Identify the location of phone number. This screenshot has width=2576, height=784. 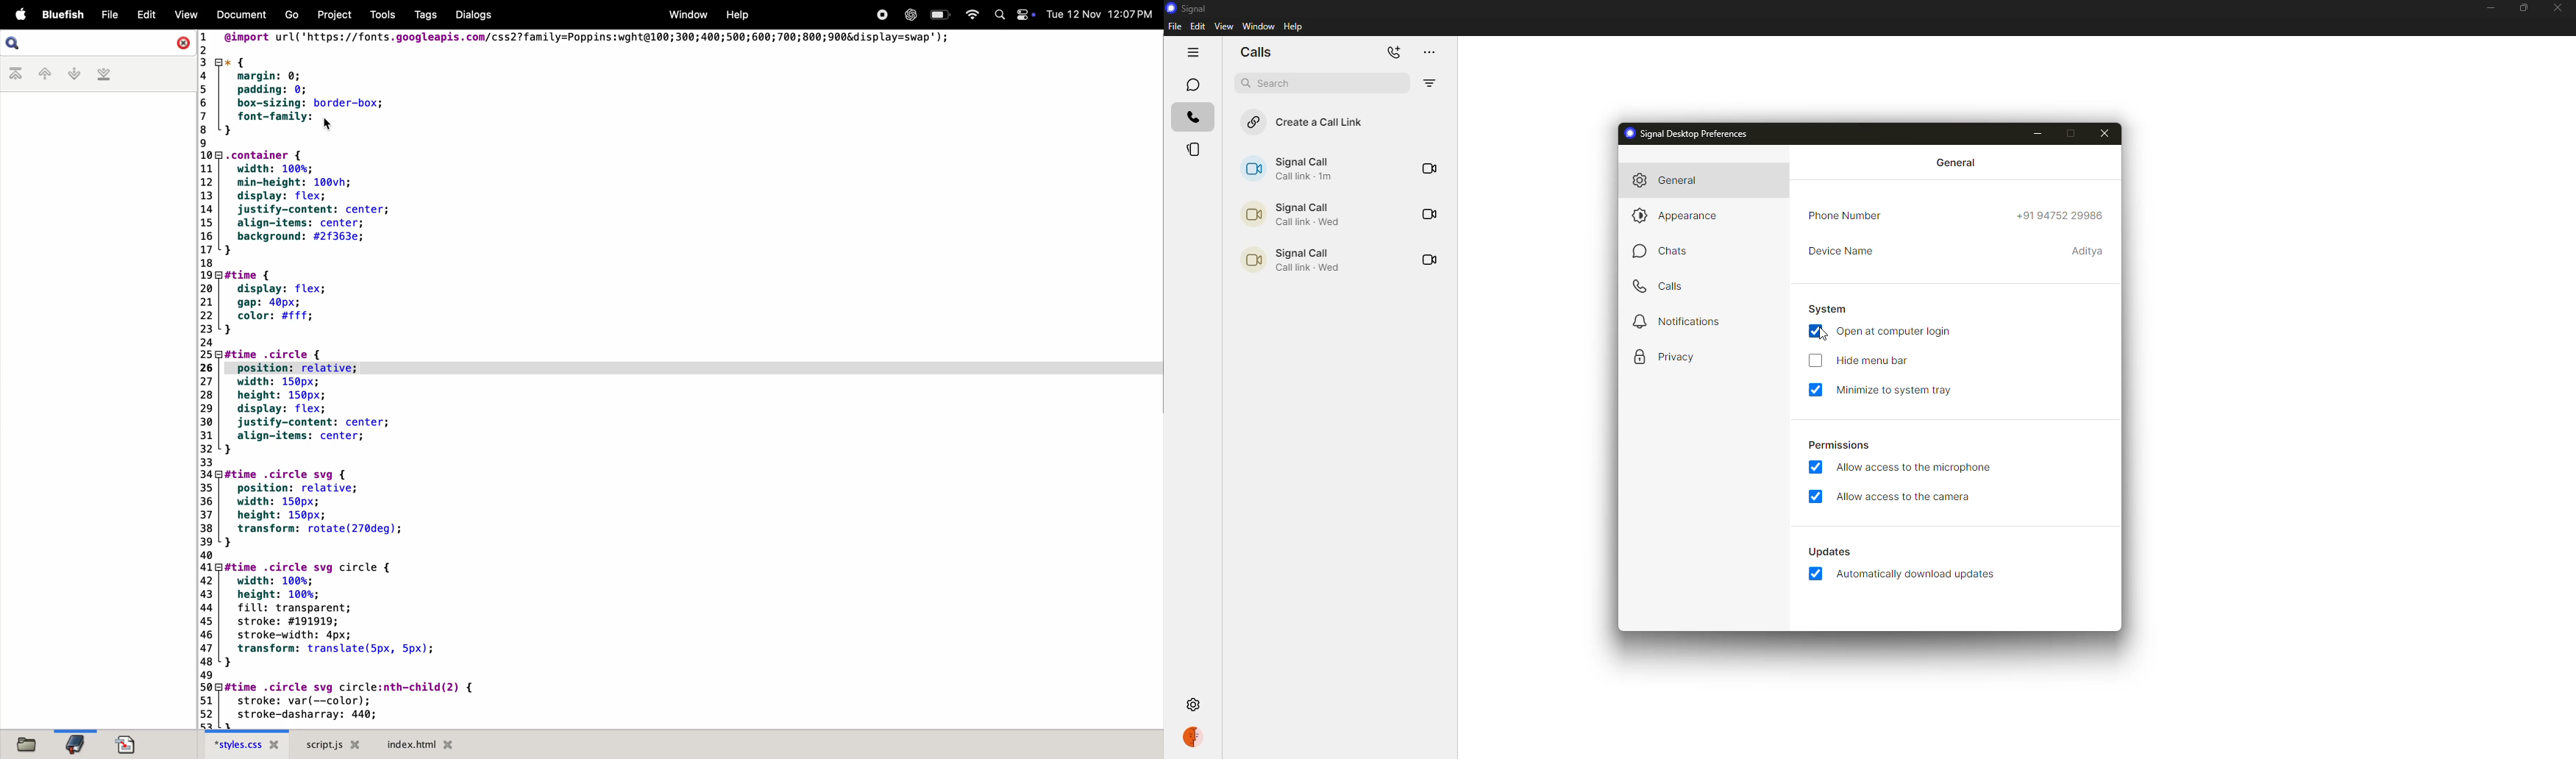
(2063, 214).